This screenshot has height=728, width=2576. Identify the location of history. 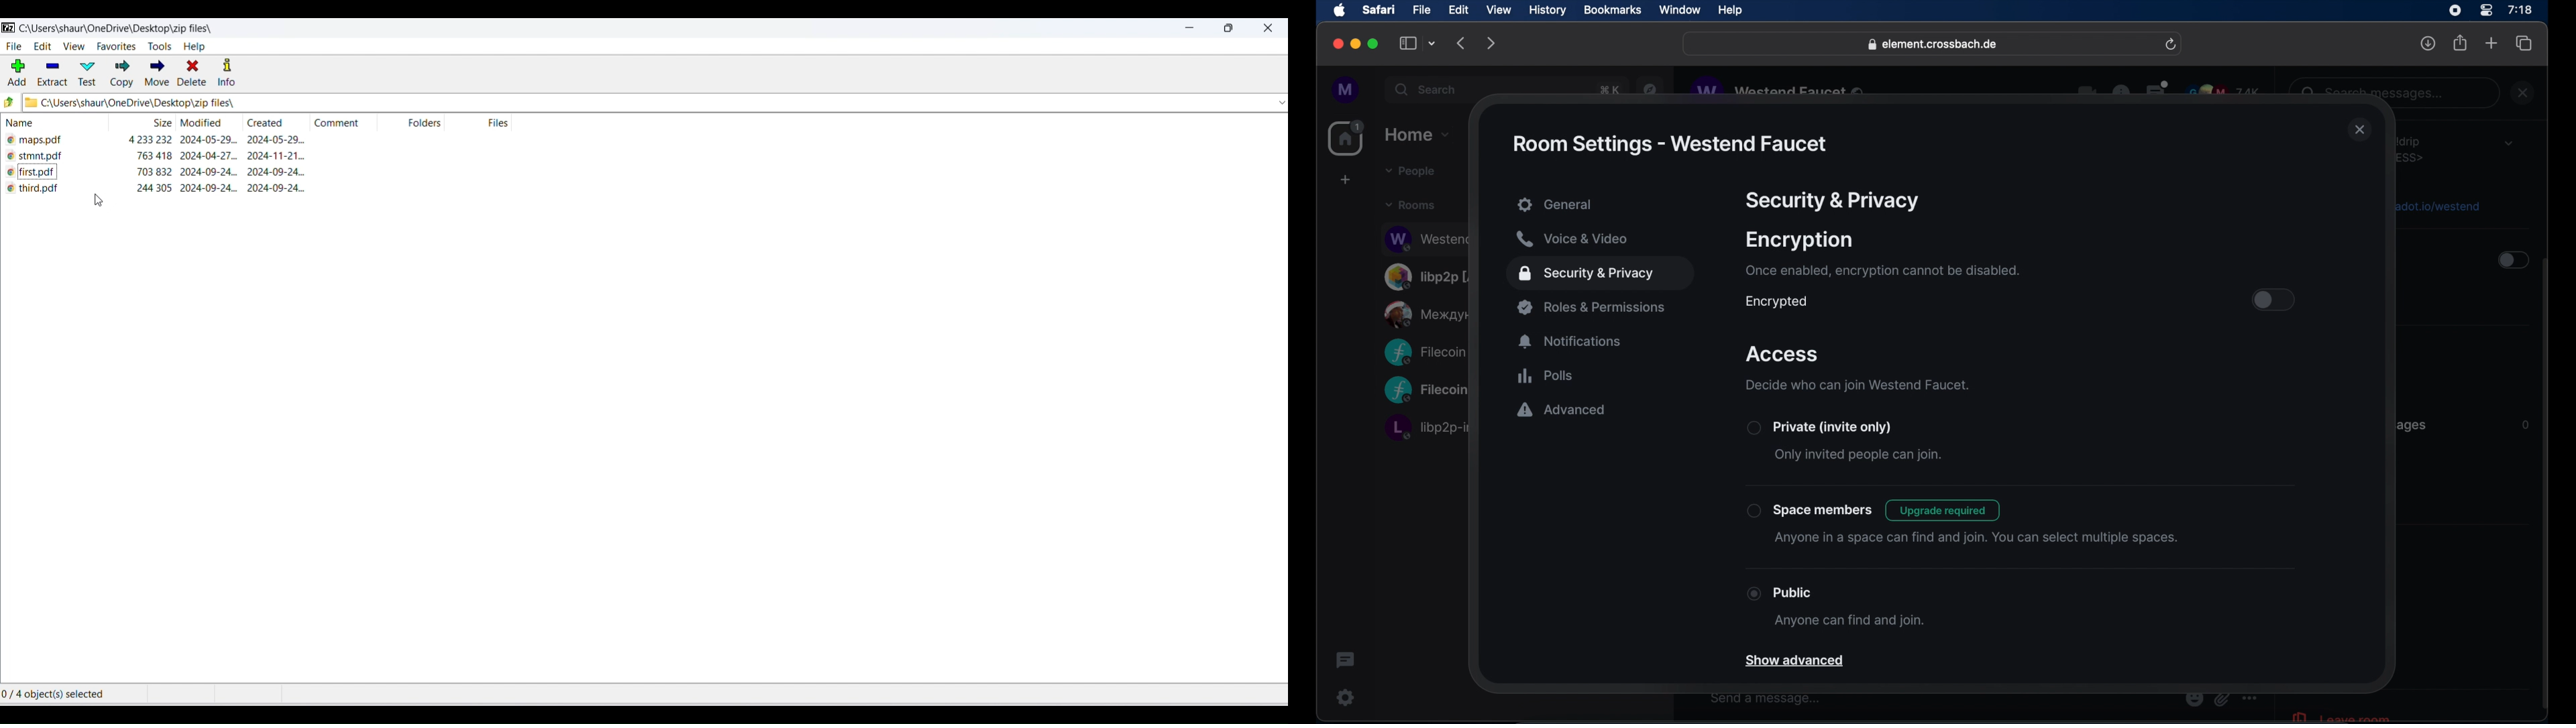
(1548, 11).